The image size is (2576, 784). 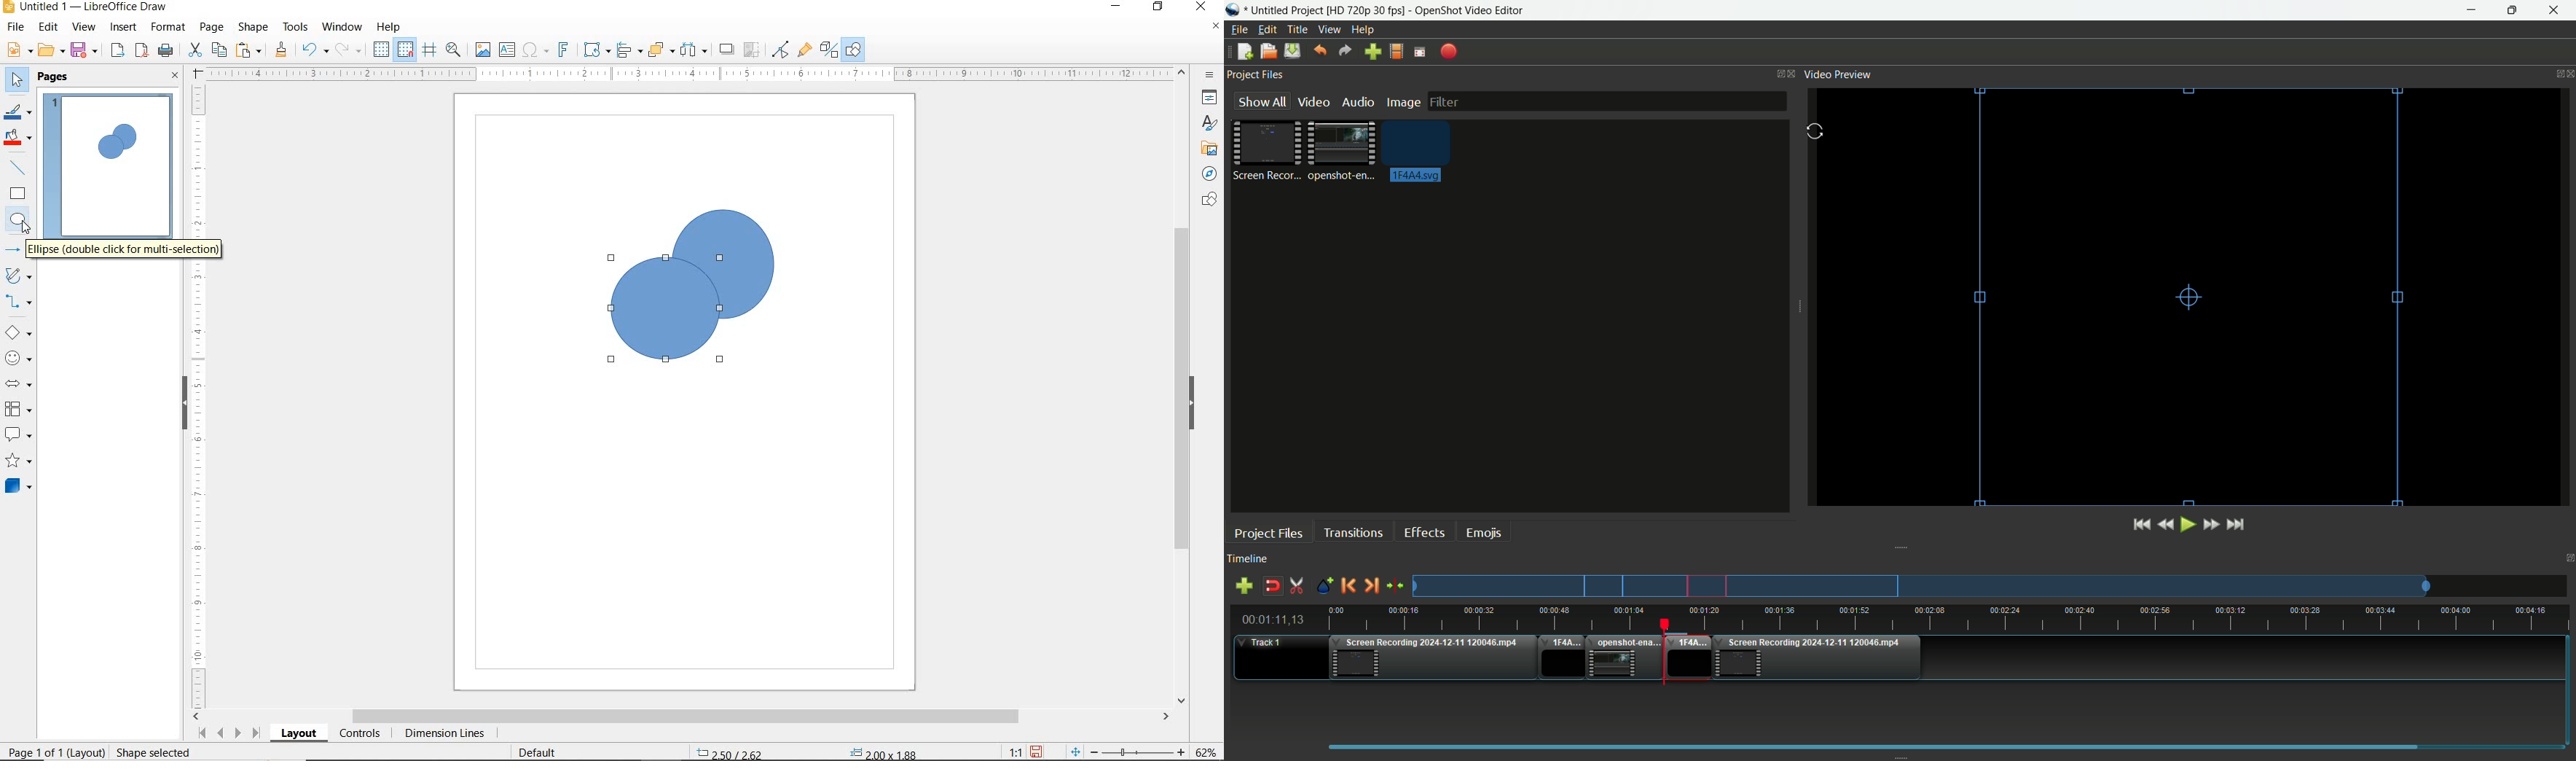 What do you see at coordinates (1210, 76) in the screenshot?
I see `SIDEBAR SETTINGS` at bounding box center [1210, 76].